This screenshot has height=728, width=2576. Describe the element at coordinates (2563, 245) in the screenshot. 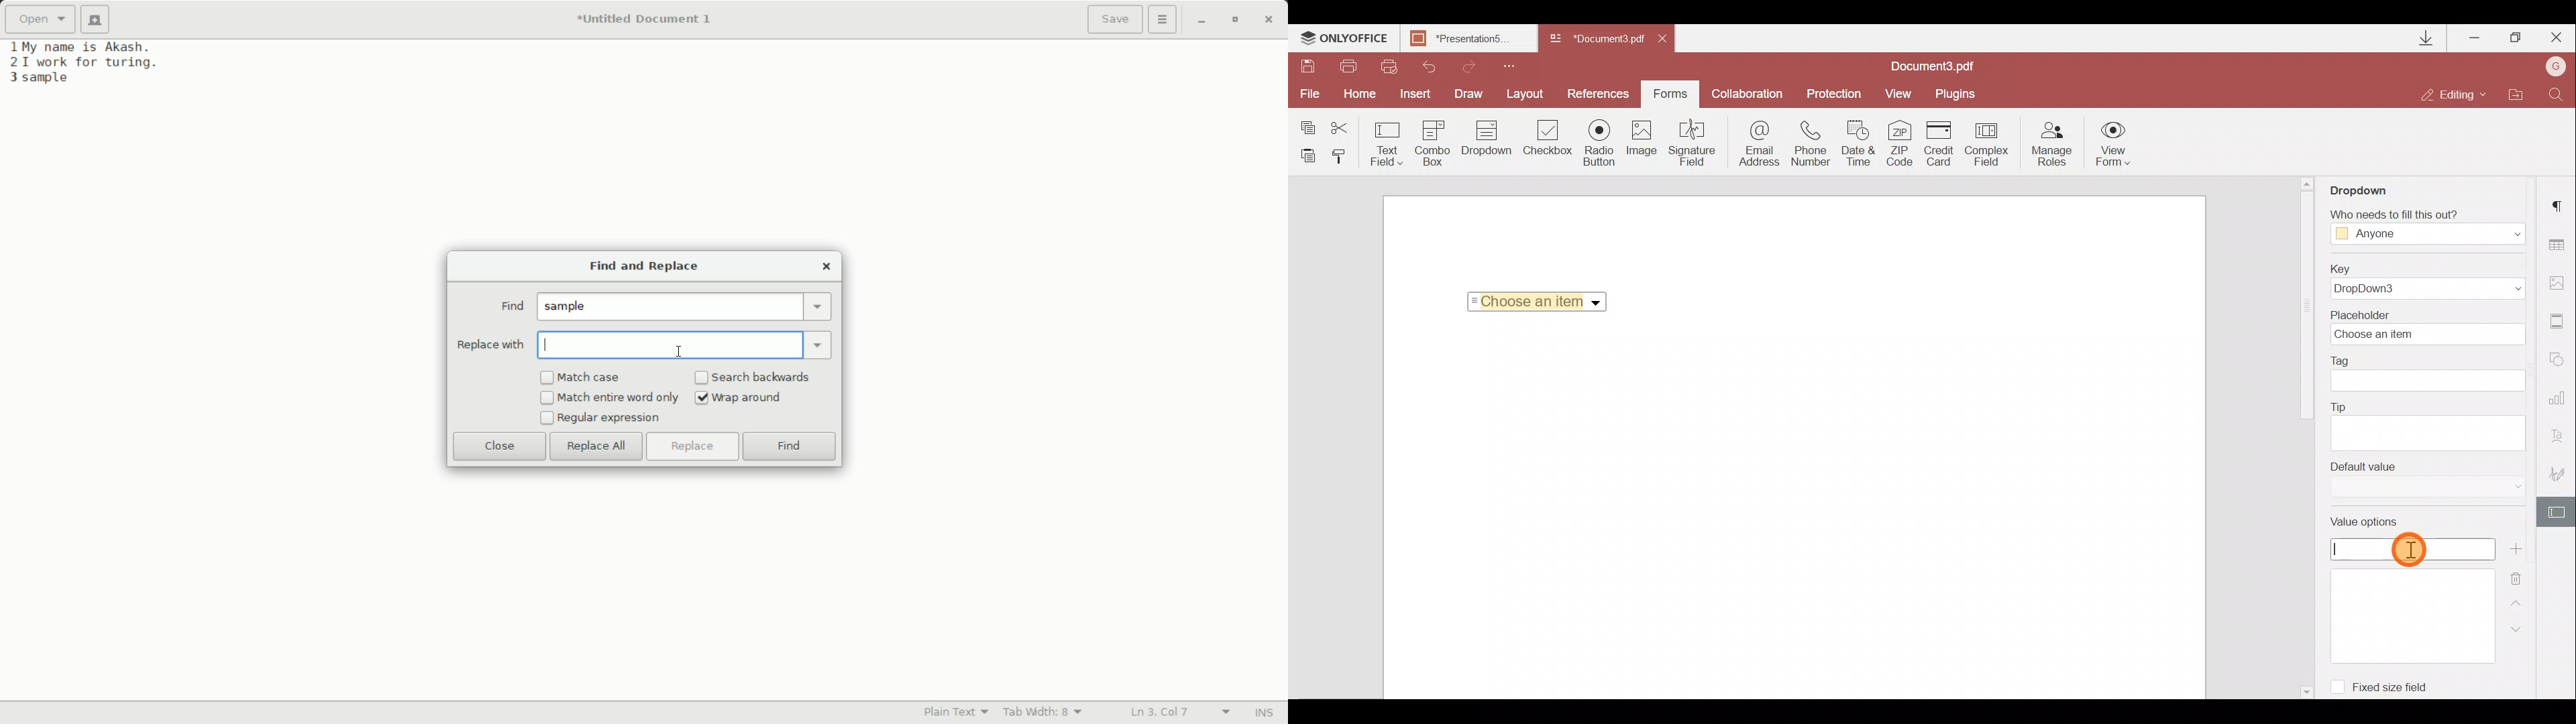

I see `Table settings` at that location.